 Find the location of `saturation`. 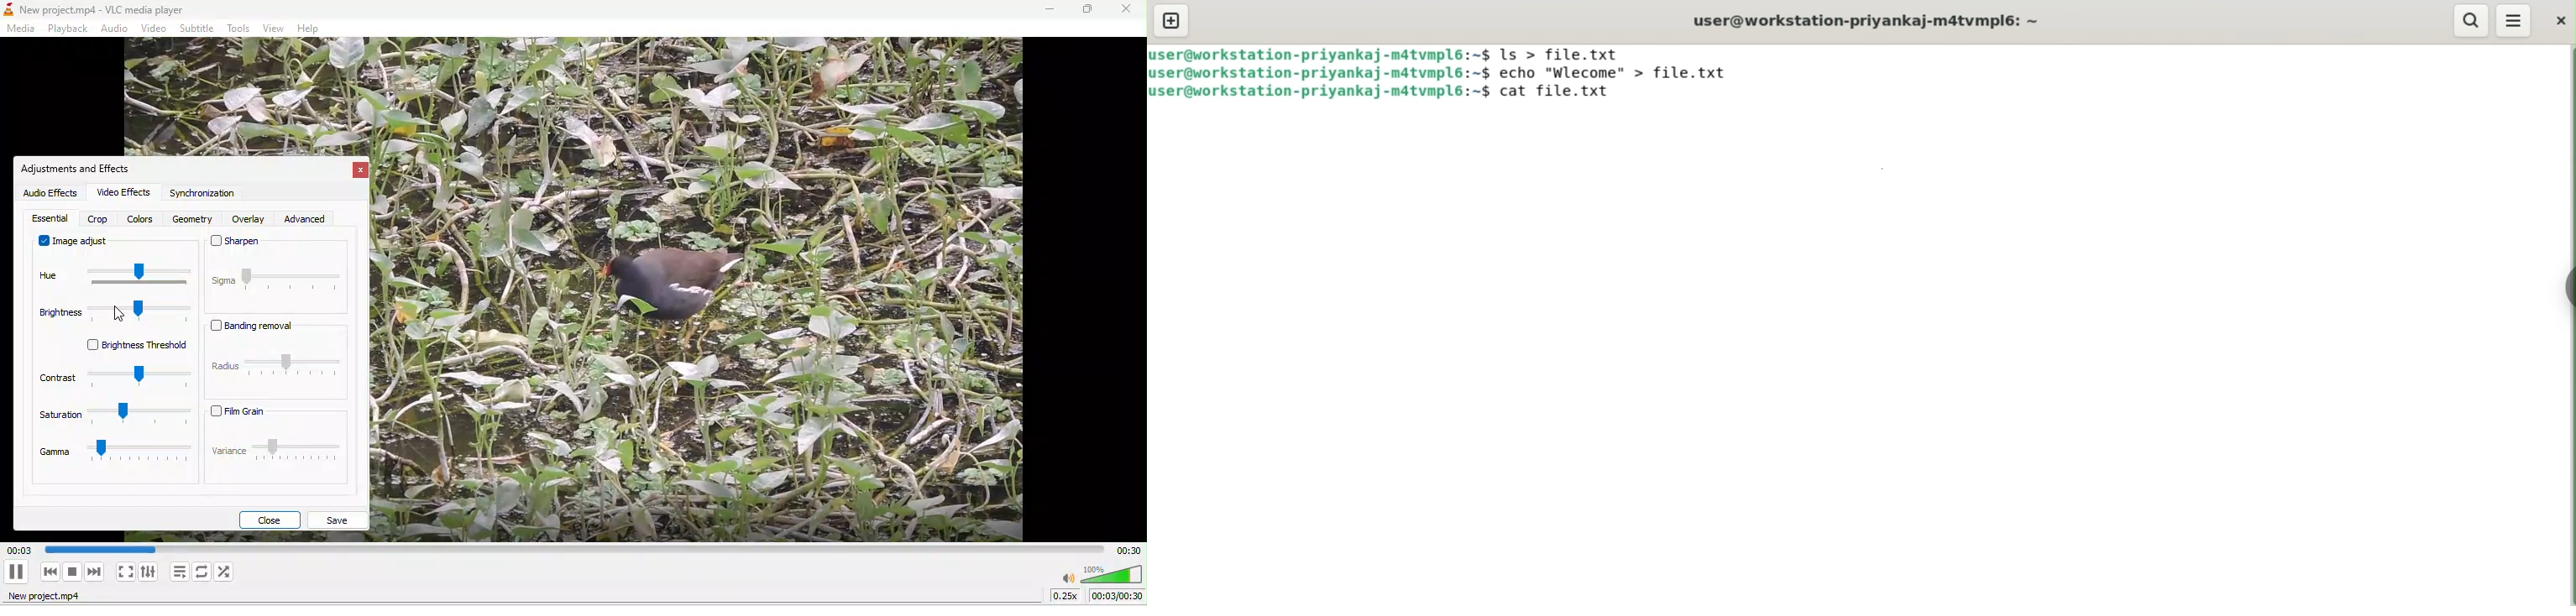

saturation is located at coordinates (113, 420).